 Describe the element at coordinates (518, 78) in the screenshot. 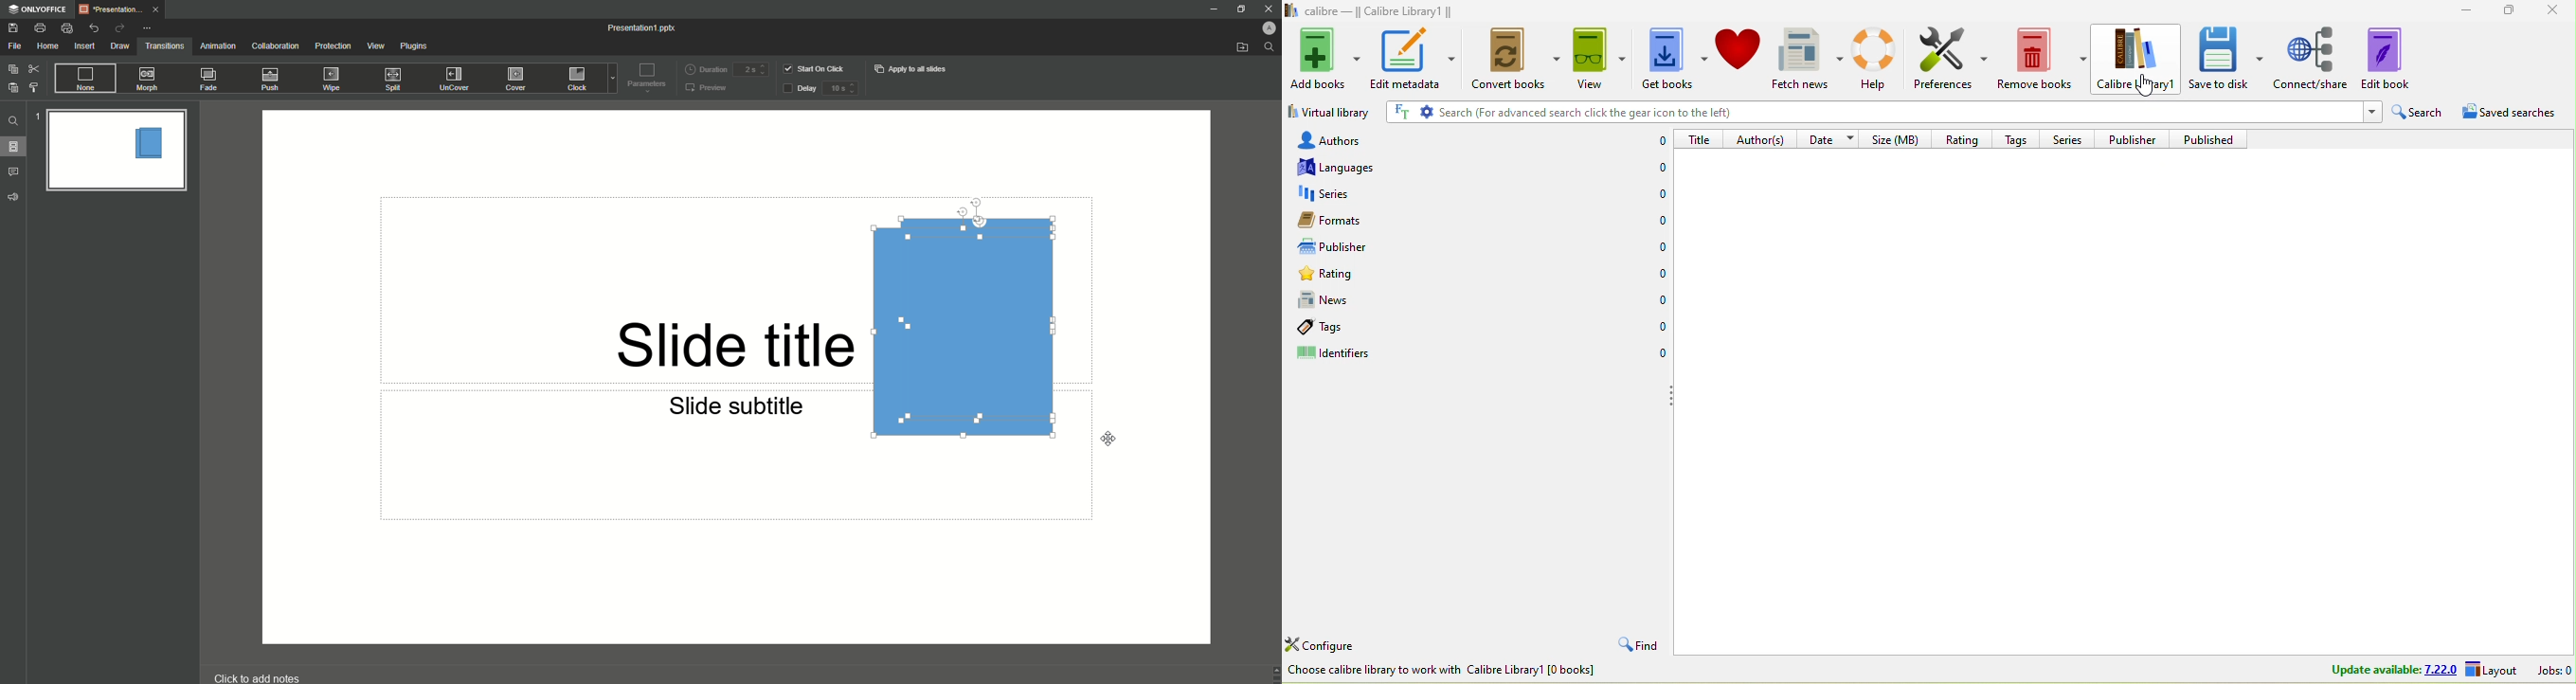

I see `Cover` at that location.